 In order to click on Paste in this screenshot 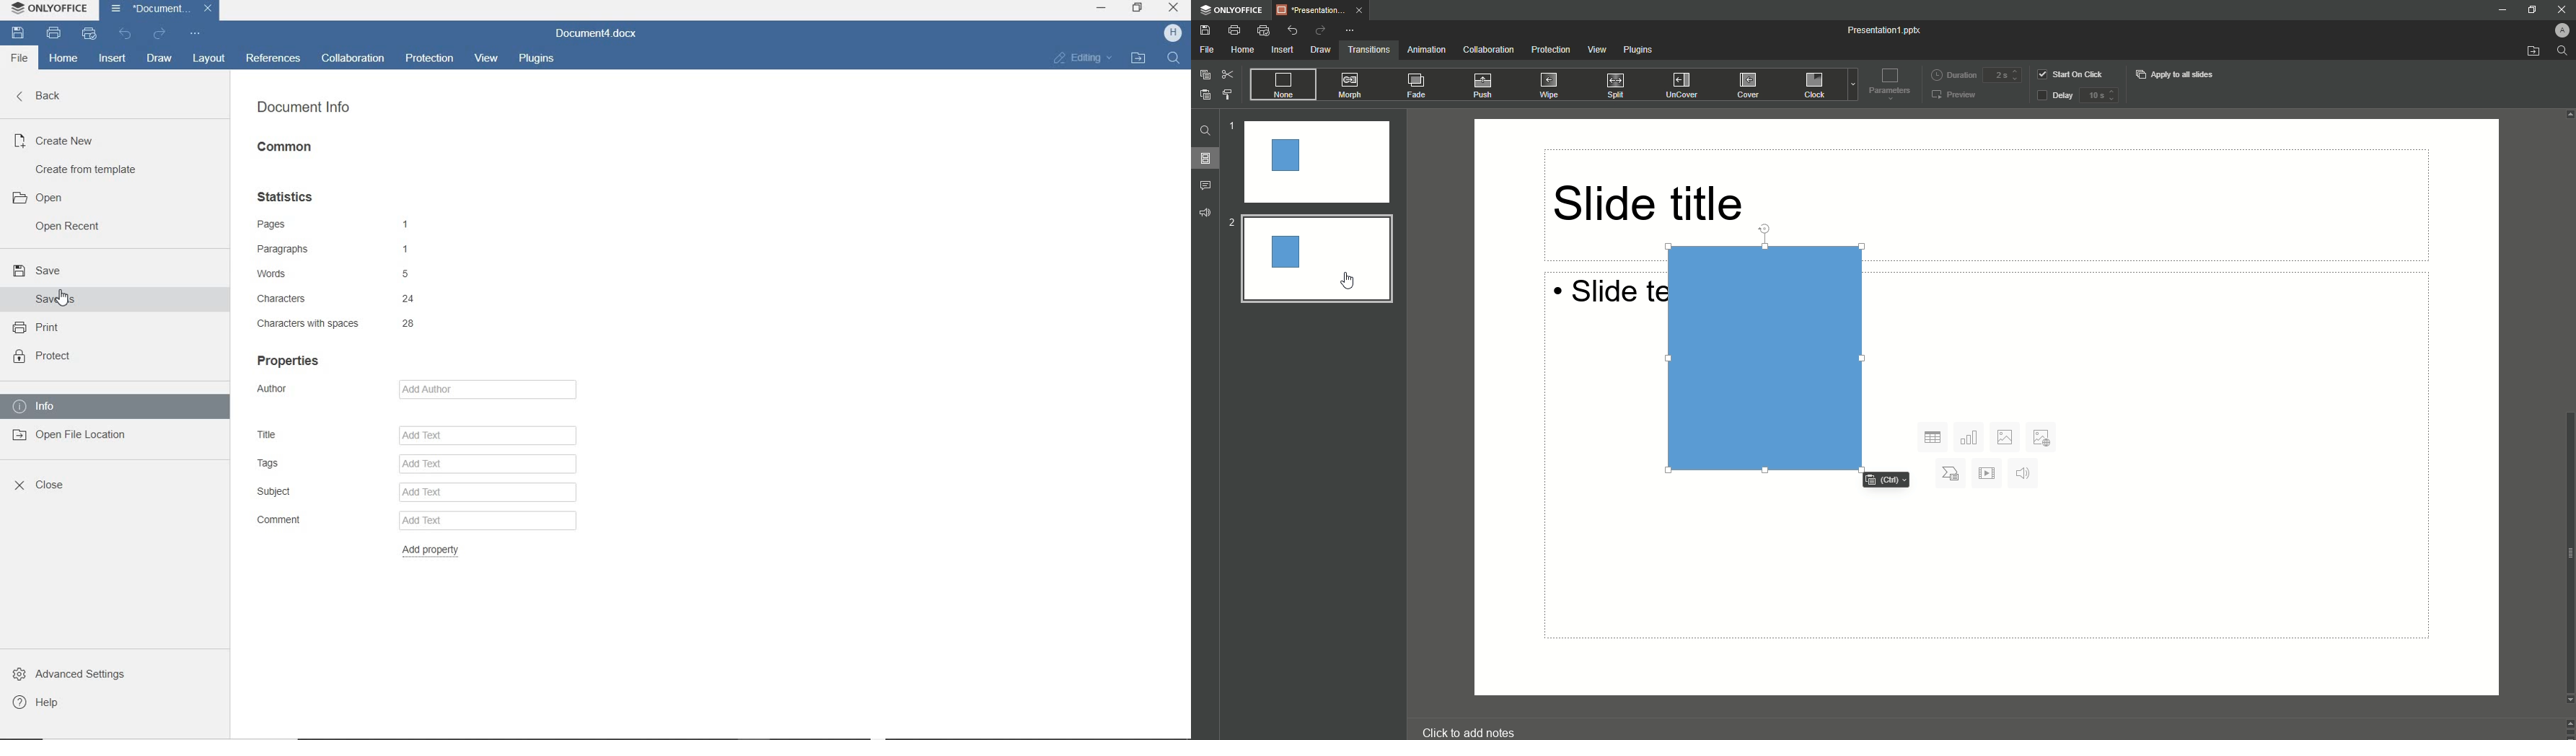, I will do `click(1205, 94)`.